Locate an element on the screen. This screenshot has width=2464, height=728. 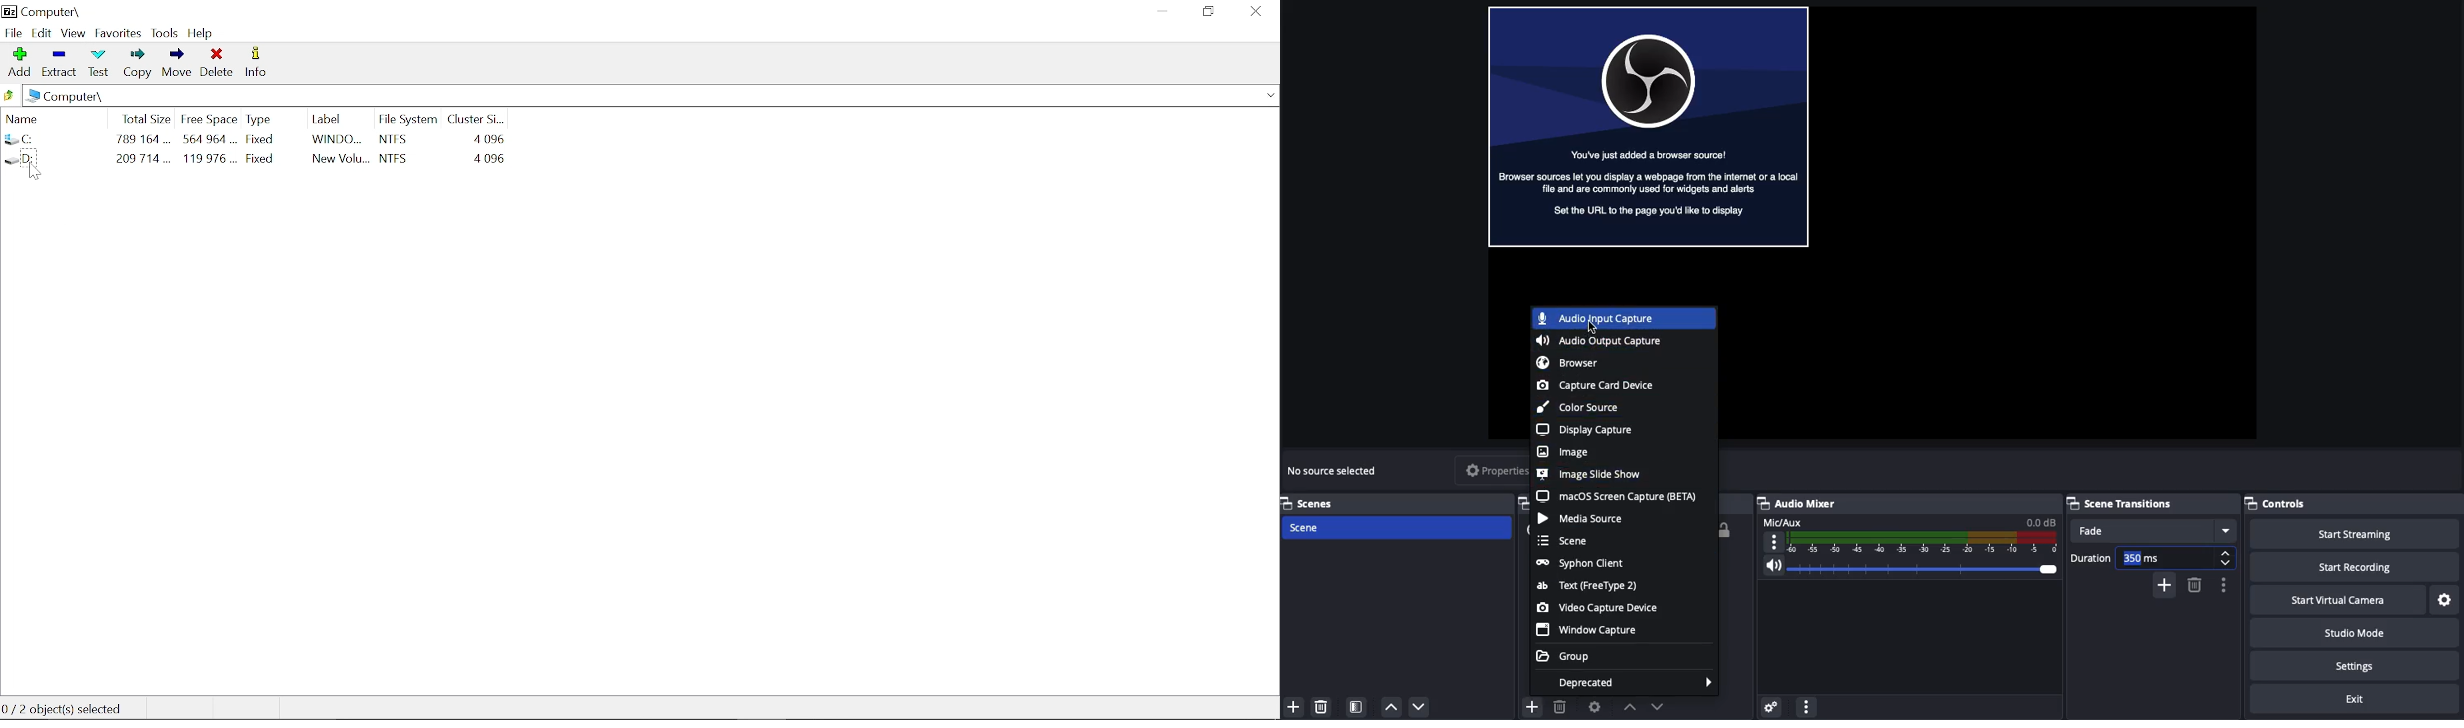
Add is located at coordinates (1293, 707).